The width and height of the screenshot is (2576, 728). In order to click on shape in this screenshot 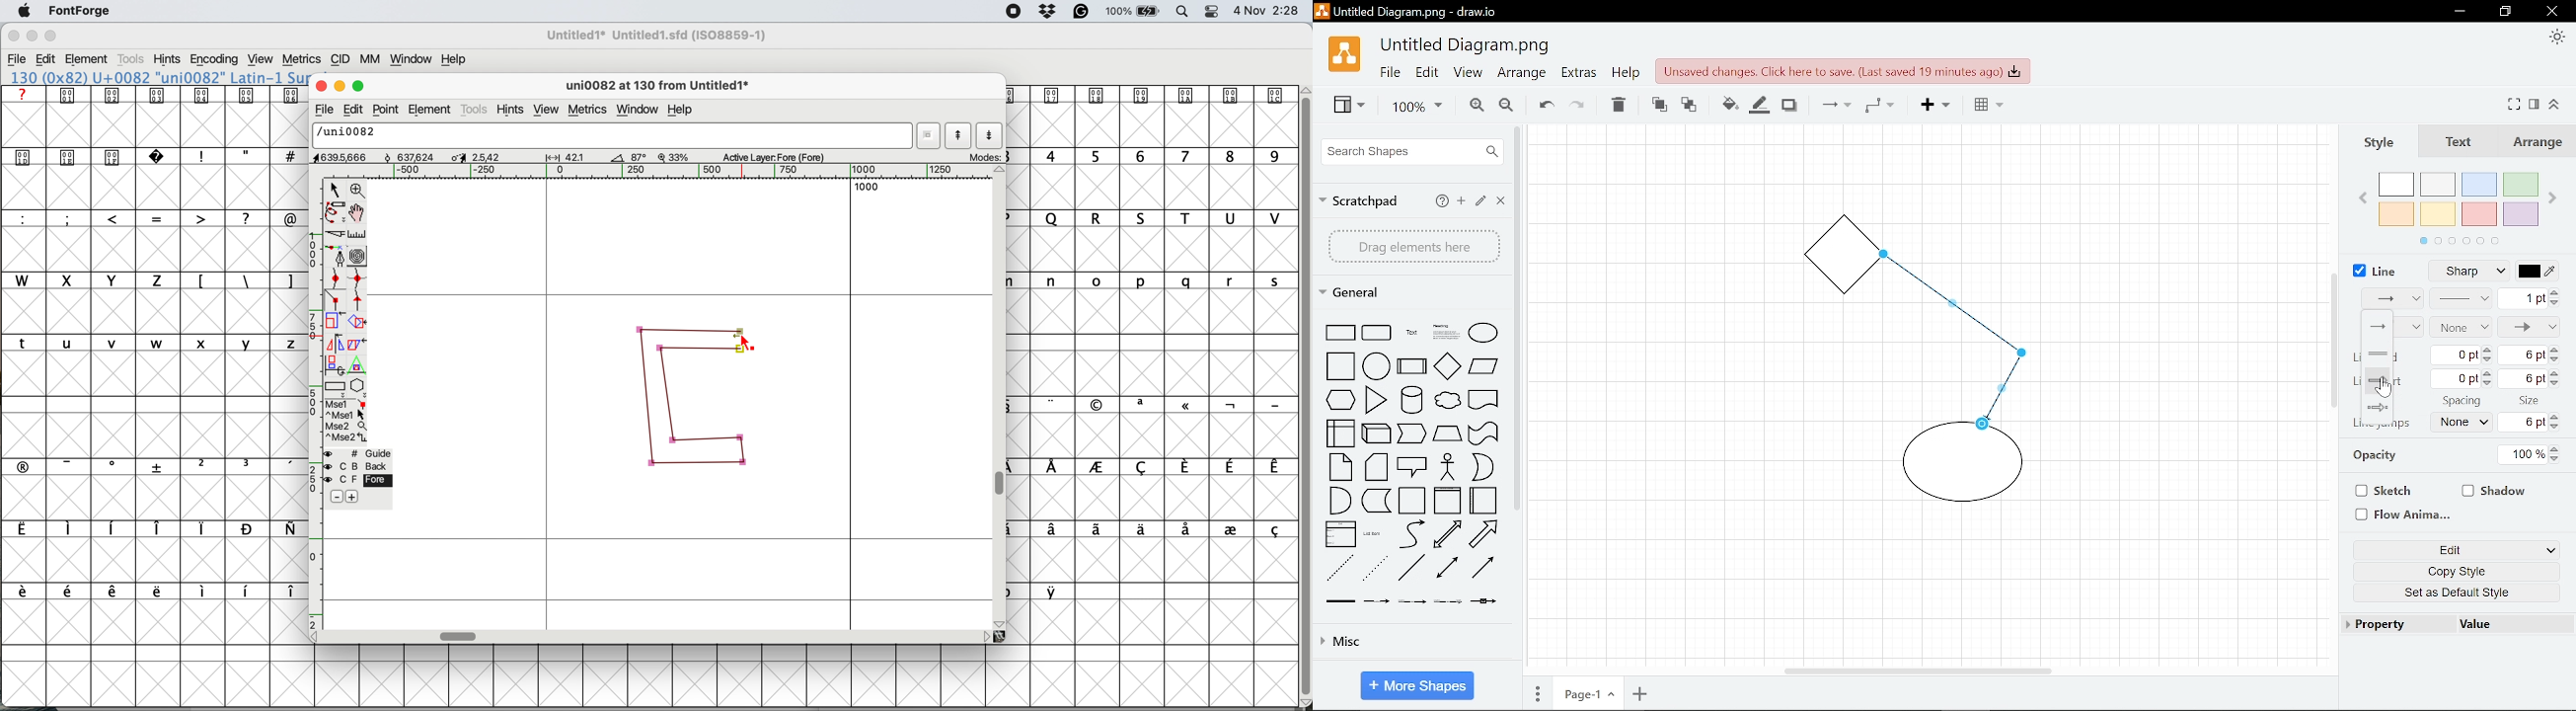, I will do `click(1377, 502)`.